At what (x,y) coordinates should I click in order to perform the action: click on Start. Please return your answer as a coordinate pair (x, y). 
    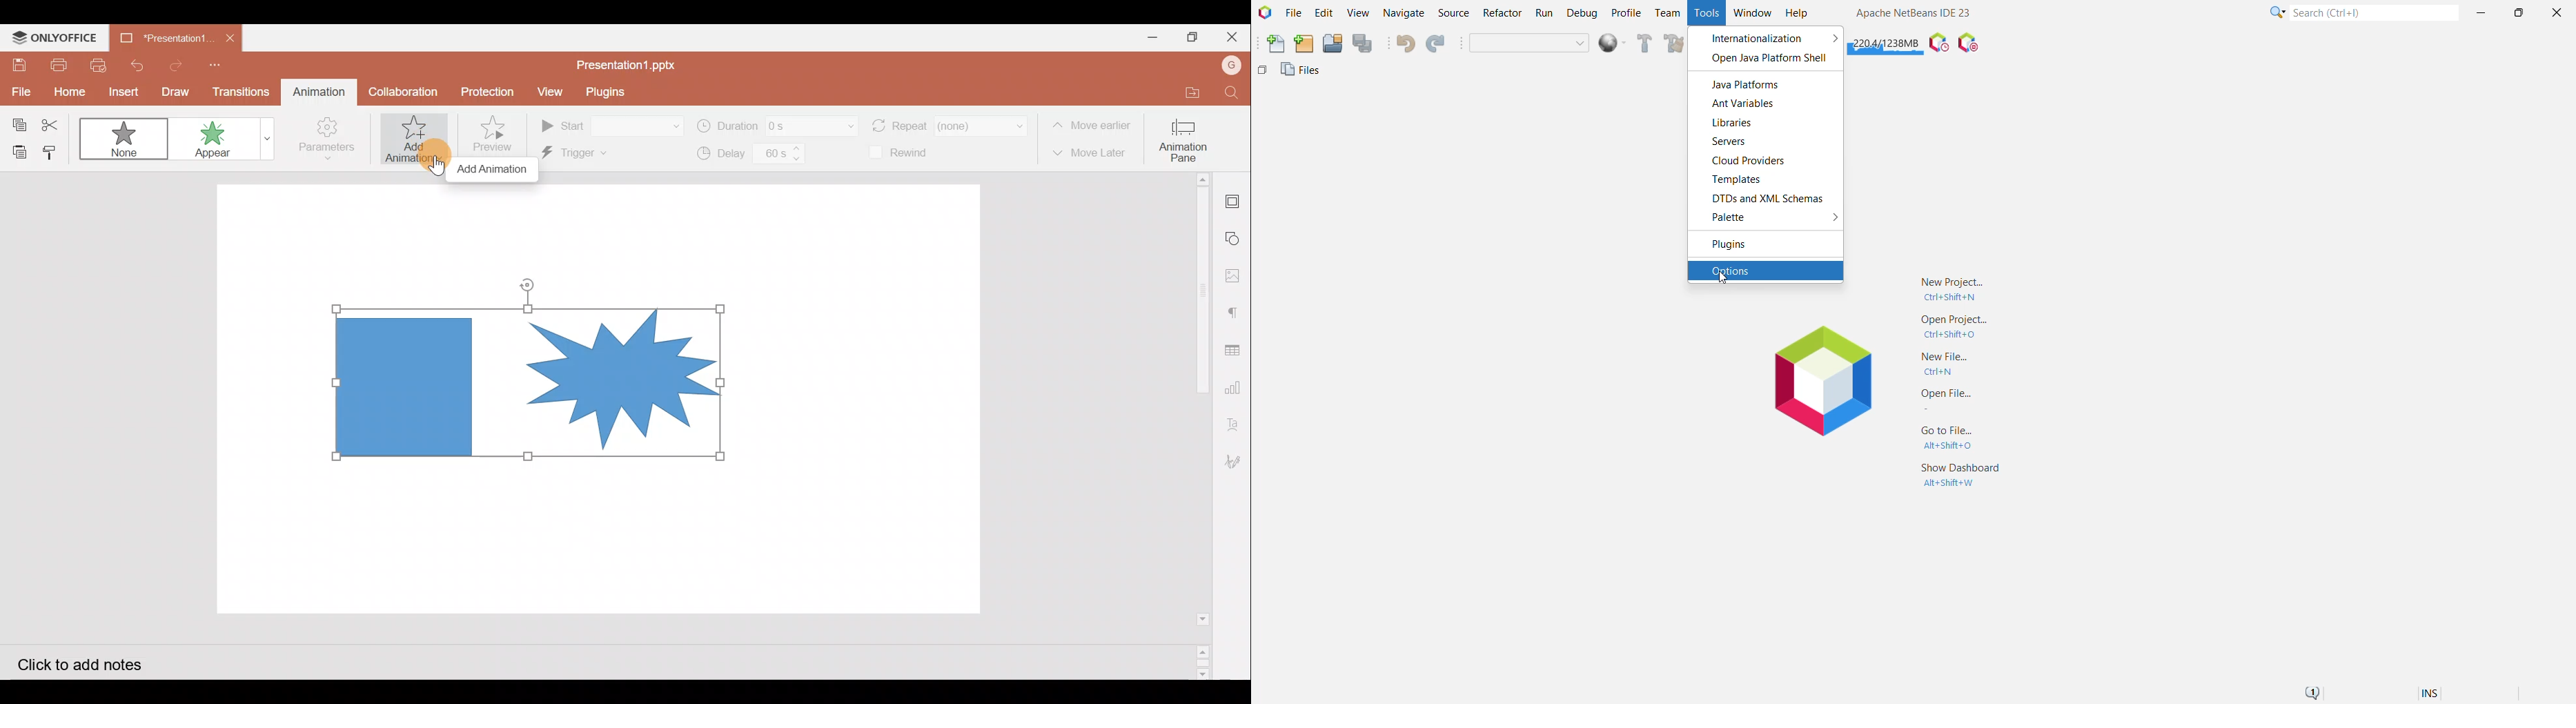
    Looking at the image, I should click on (610, 125).